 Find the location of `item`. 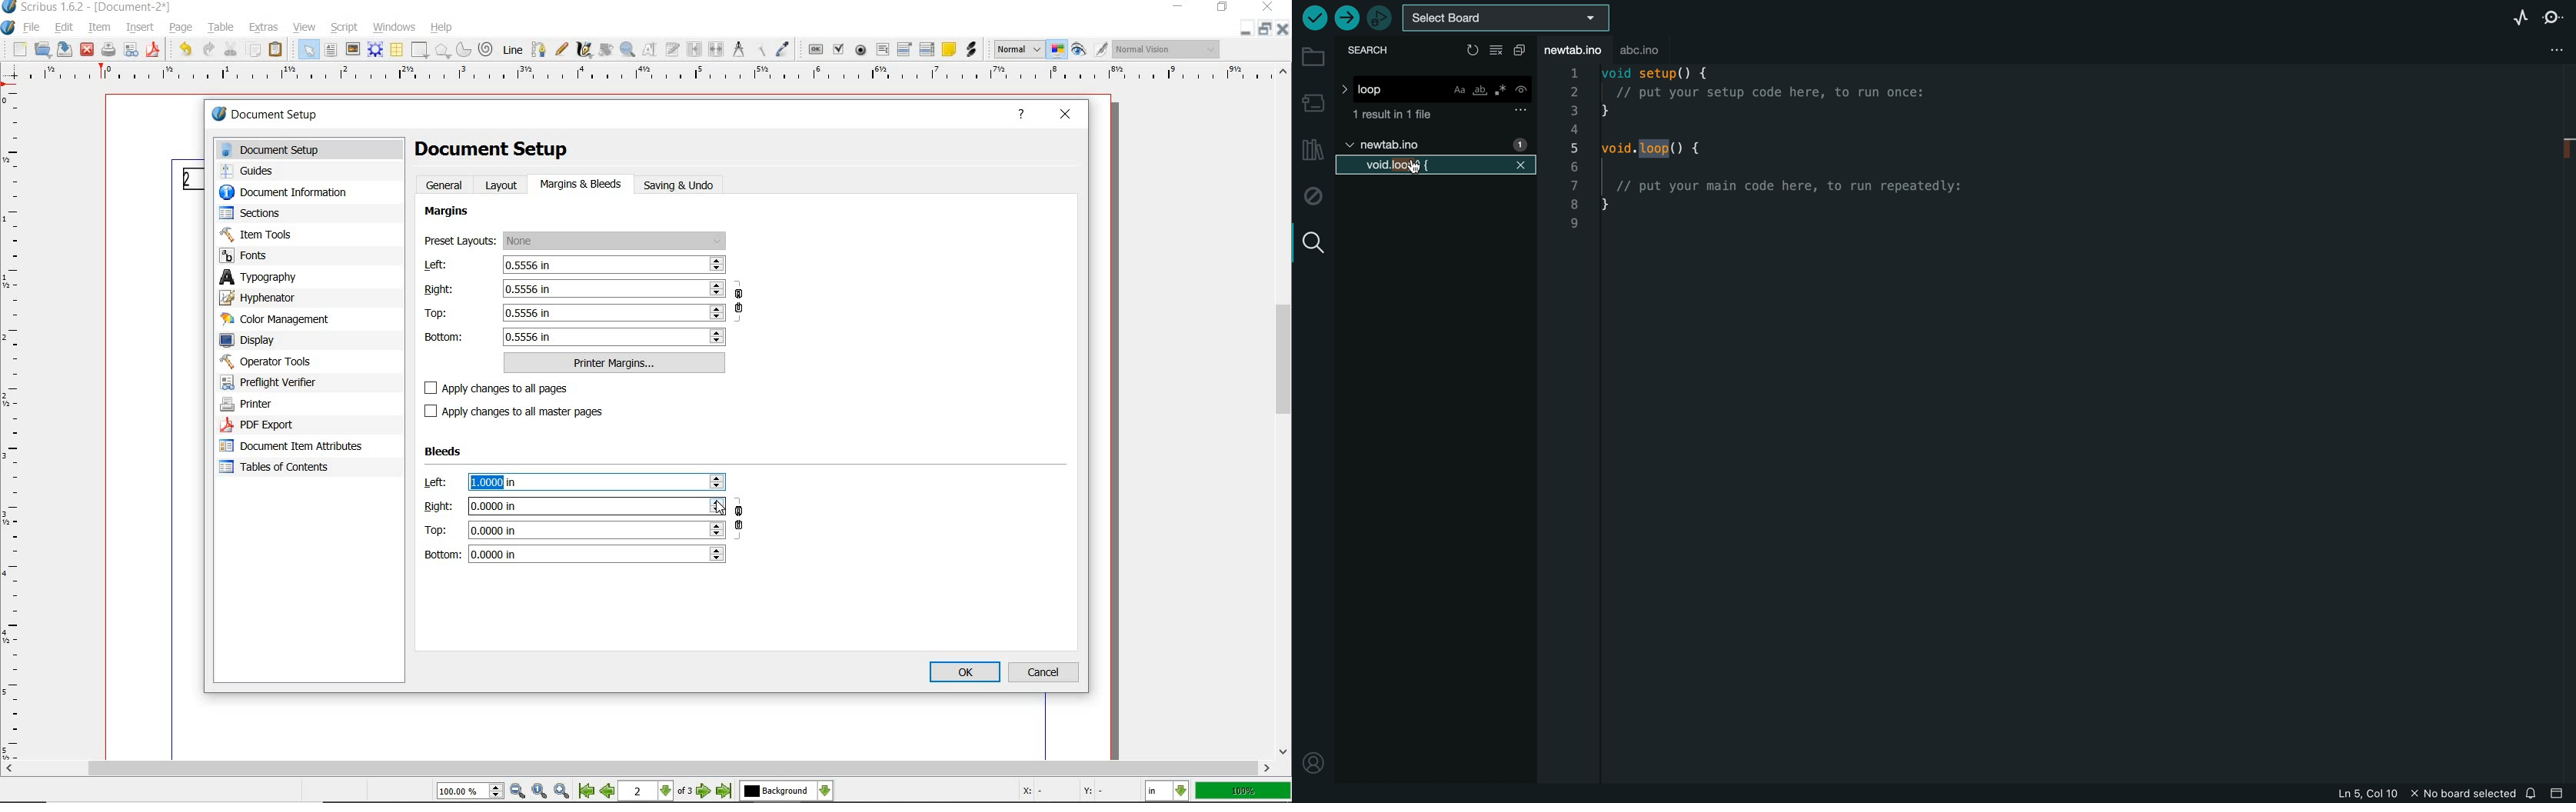

item is located at coordinates (99, 28).